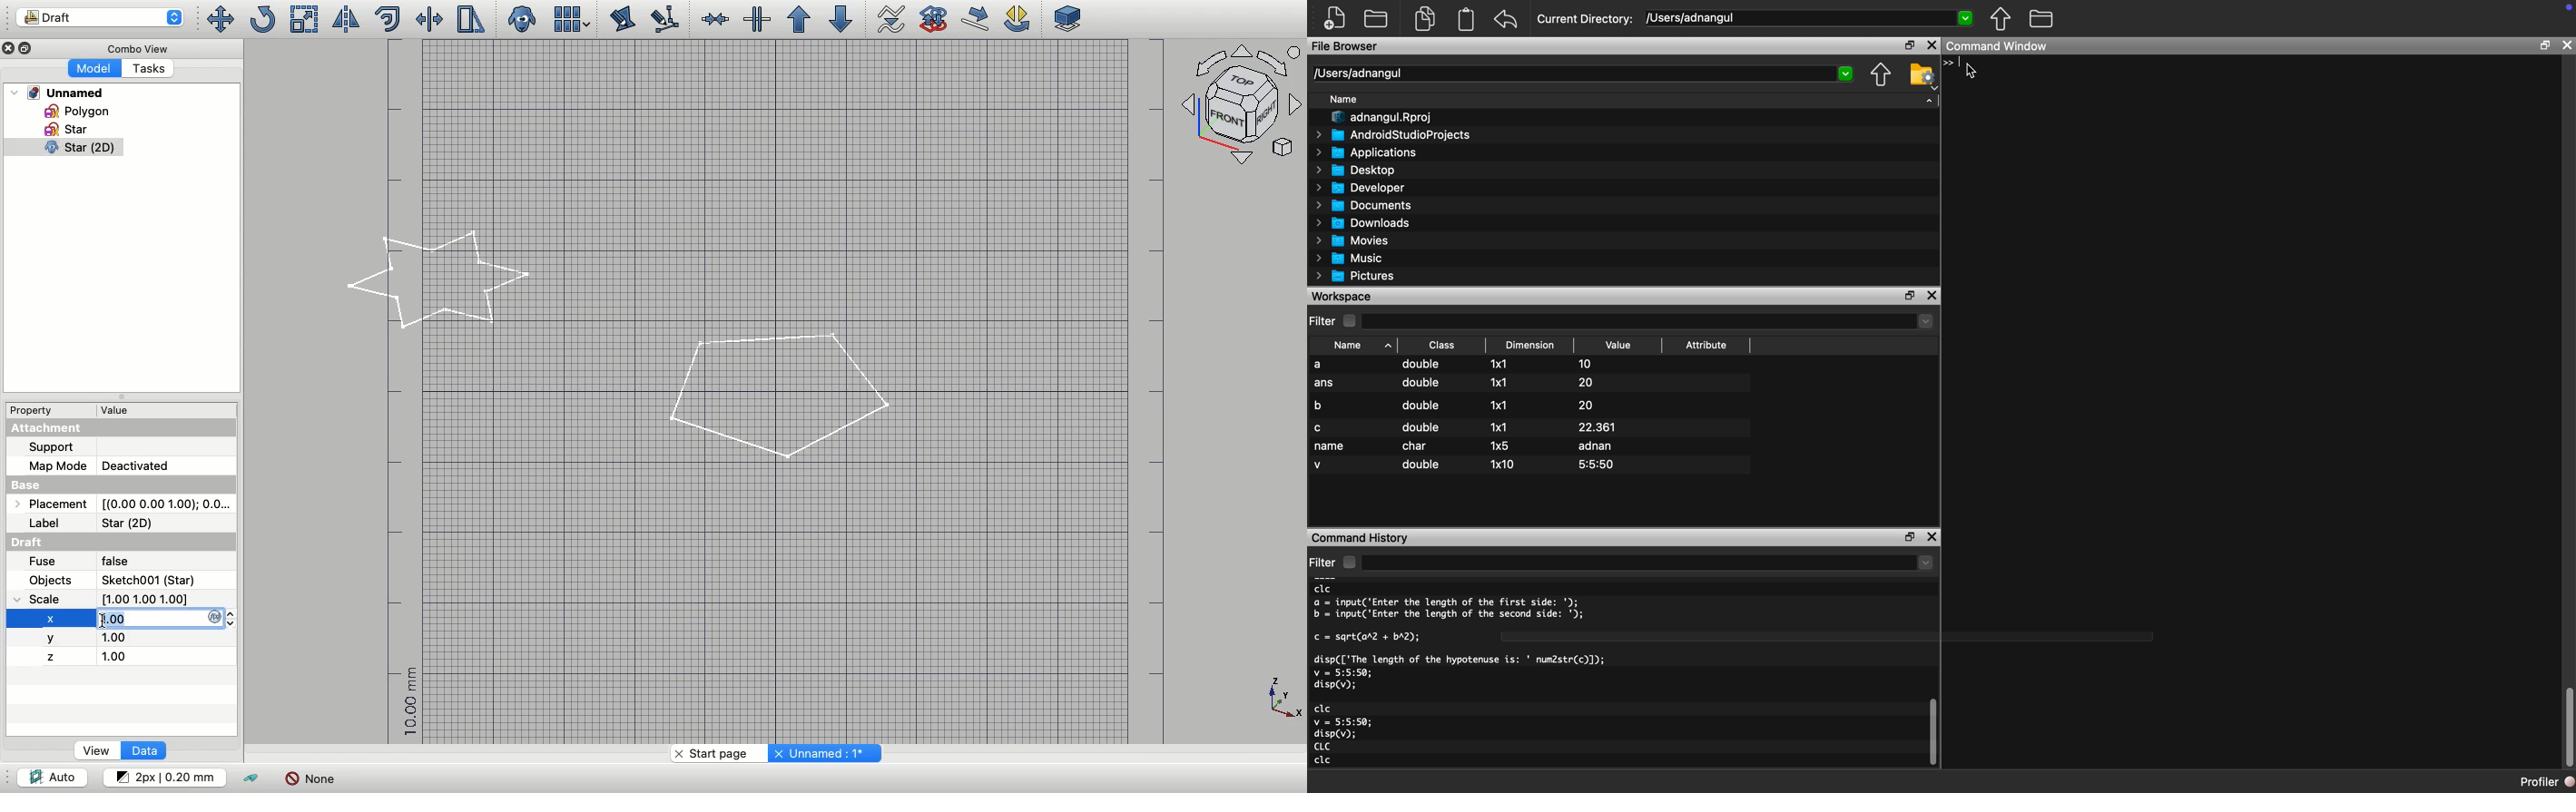 The width and height of the screenshot is (2576, 812). Describe the element at coordinates (118, 657) in the screenshot. I see `1` at that location.